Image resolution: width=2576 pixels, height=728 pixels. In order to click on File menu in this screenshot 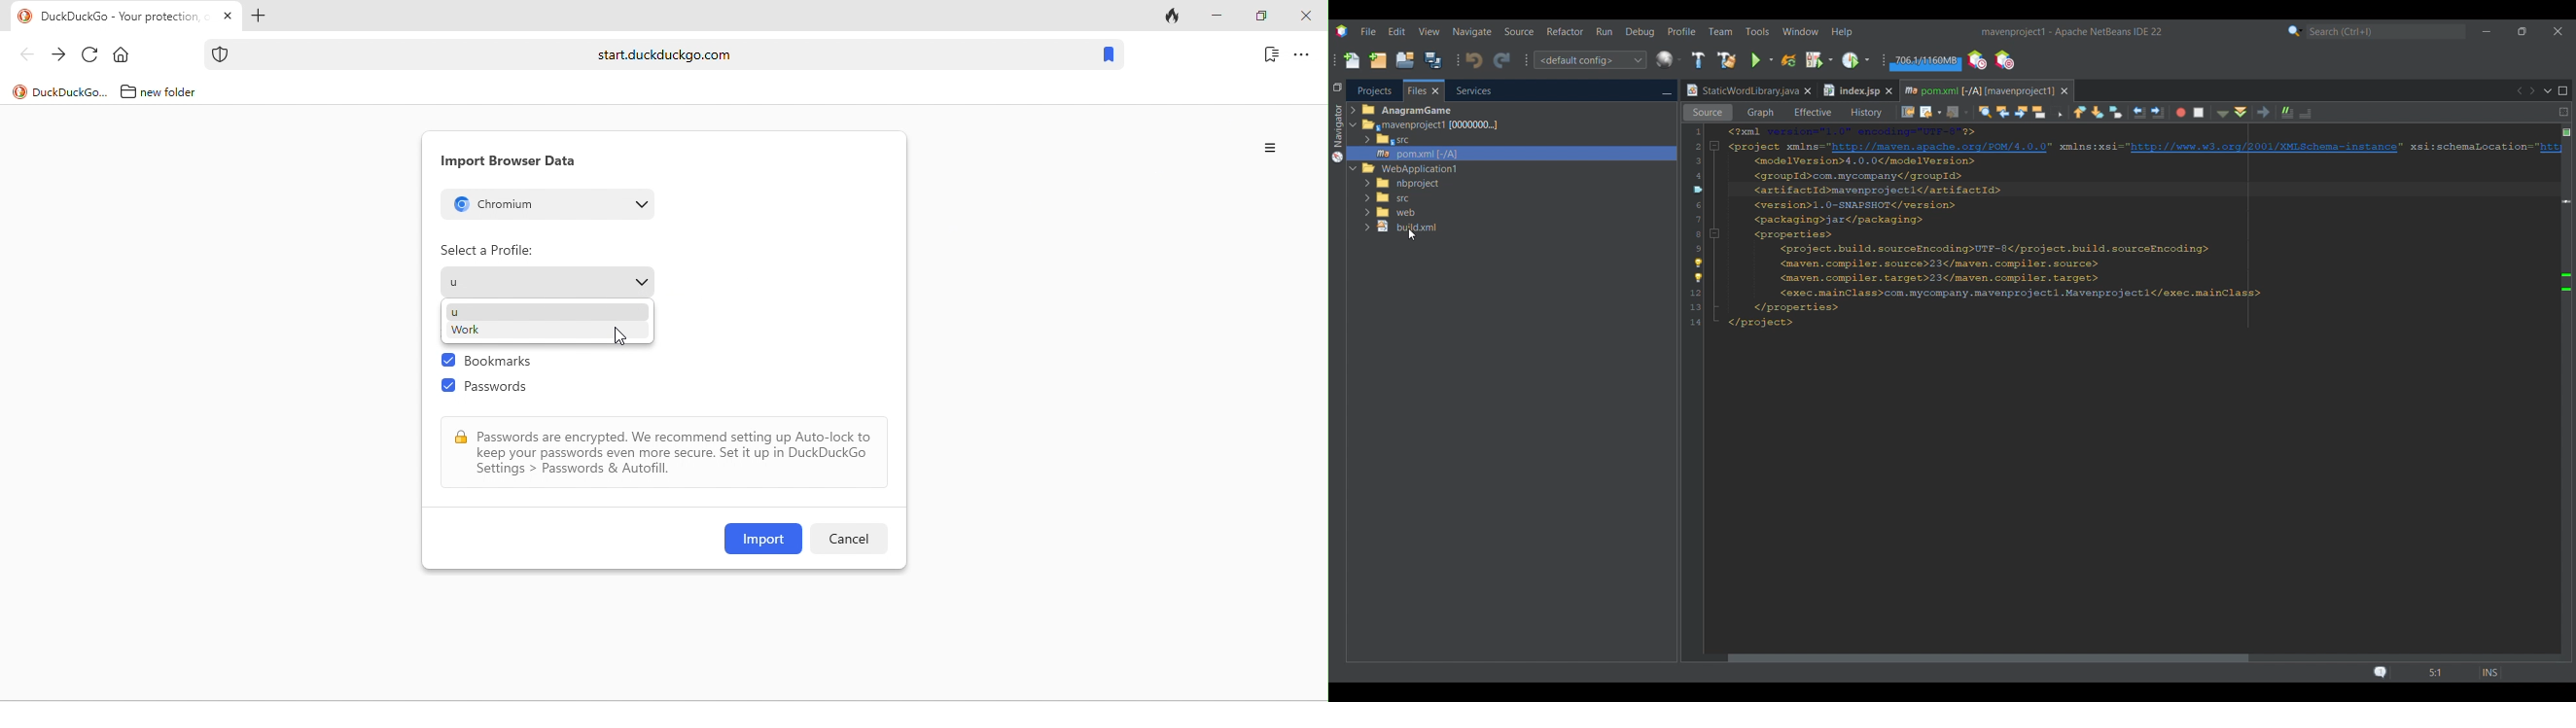, I will do `click(1368, 31)`.